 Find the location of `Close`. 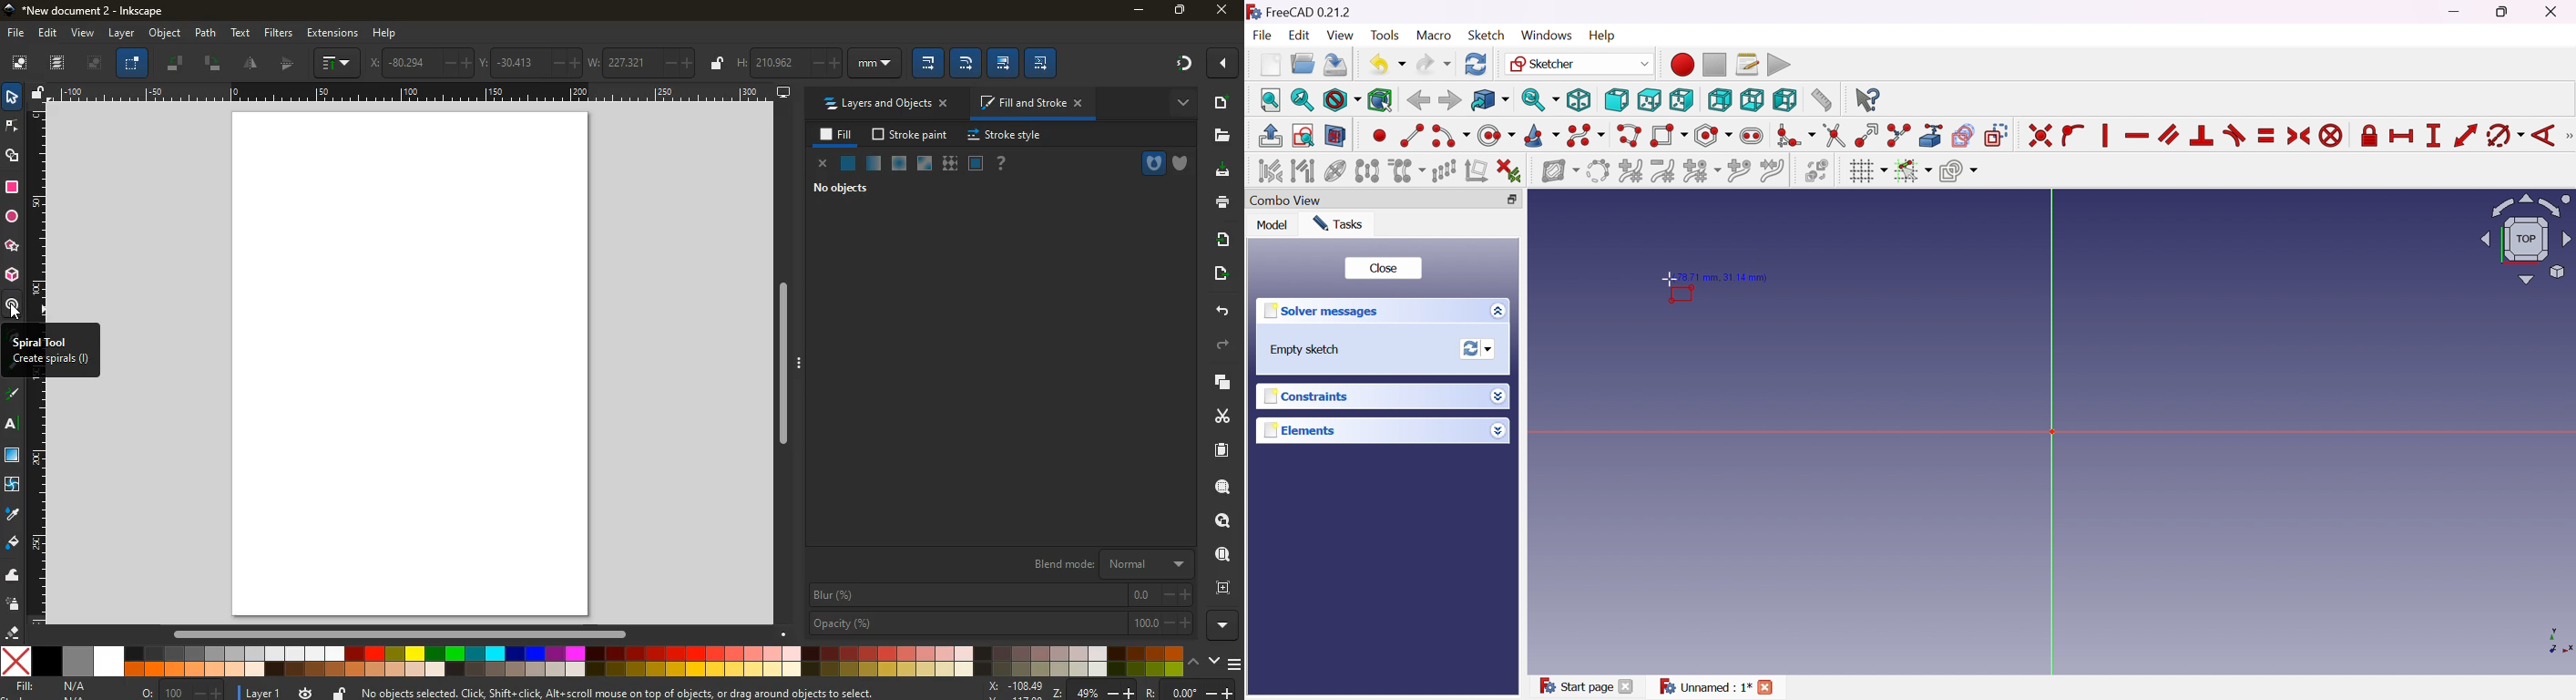

Close is located at coordinates (2555, 12).